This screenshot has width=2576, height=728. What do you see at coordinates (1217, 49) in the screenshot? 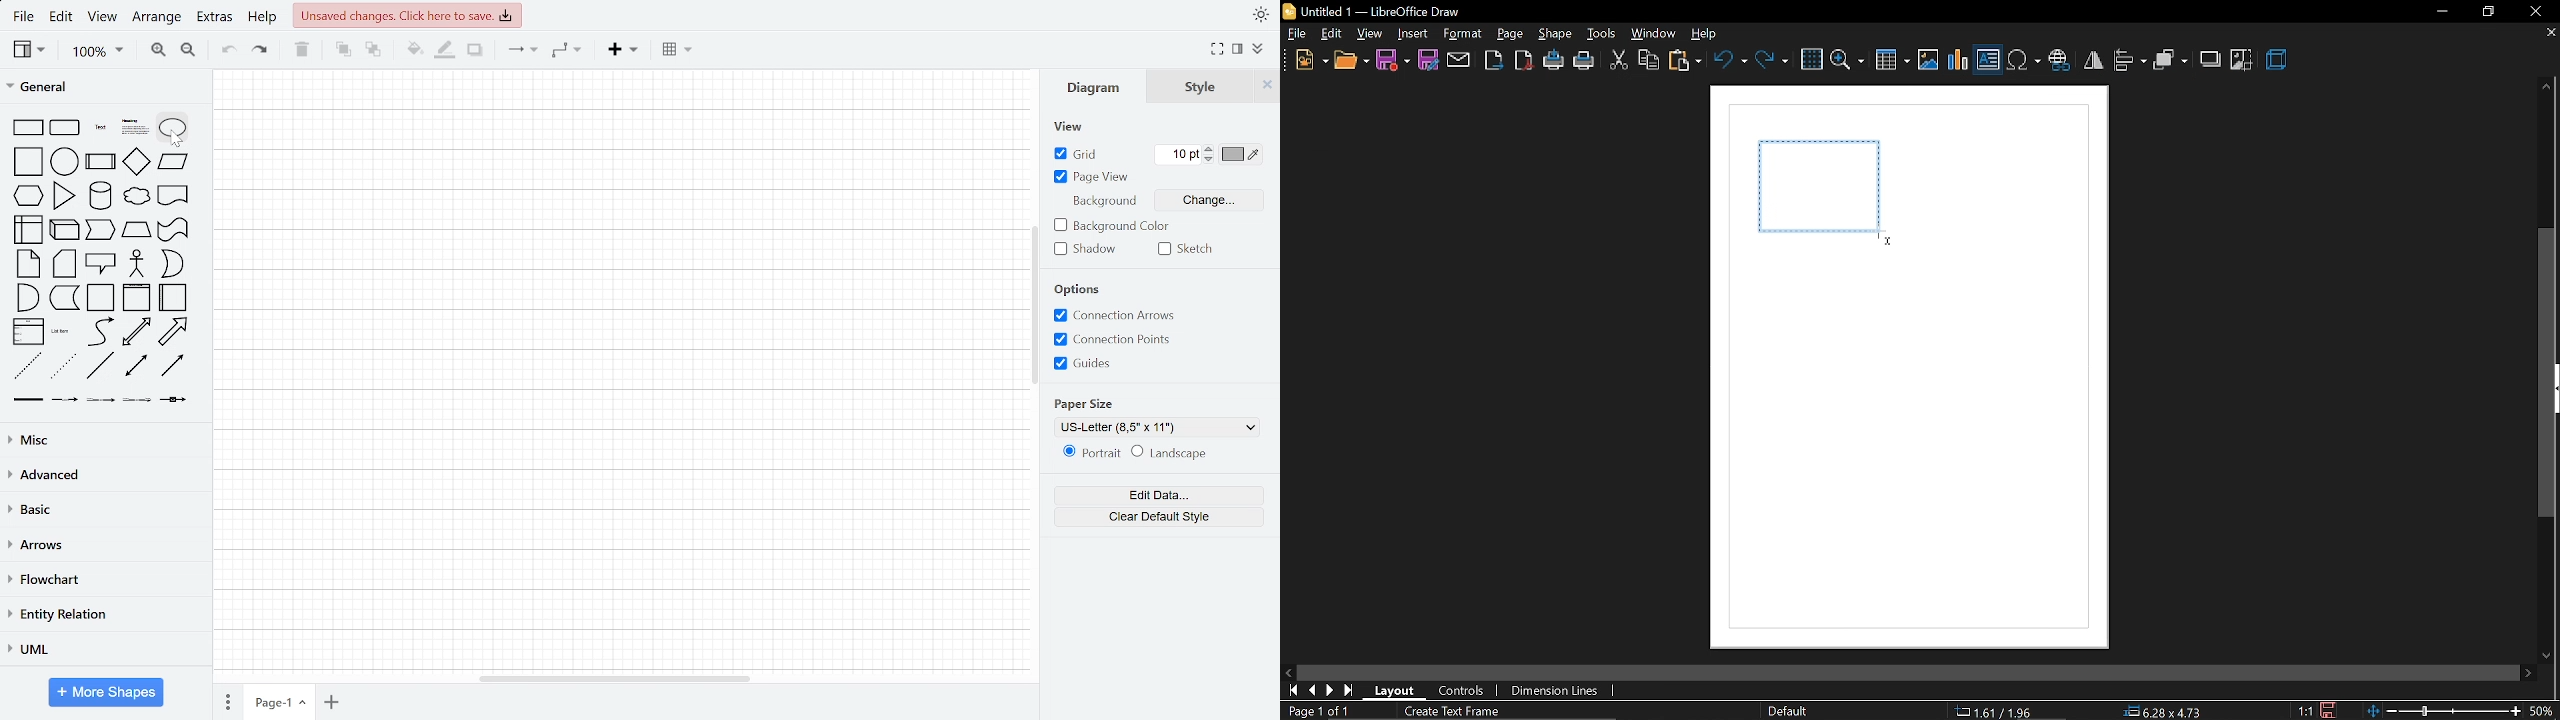
I see `Fullscreen` at bounding box center [1217, 49].